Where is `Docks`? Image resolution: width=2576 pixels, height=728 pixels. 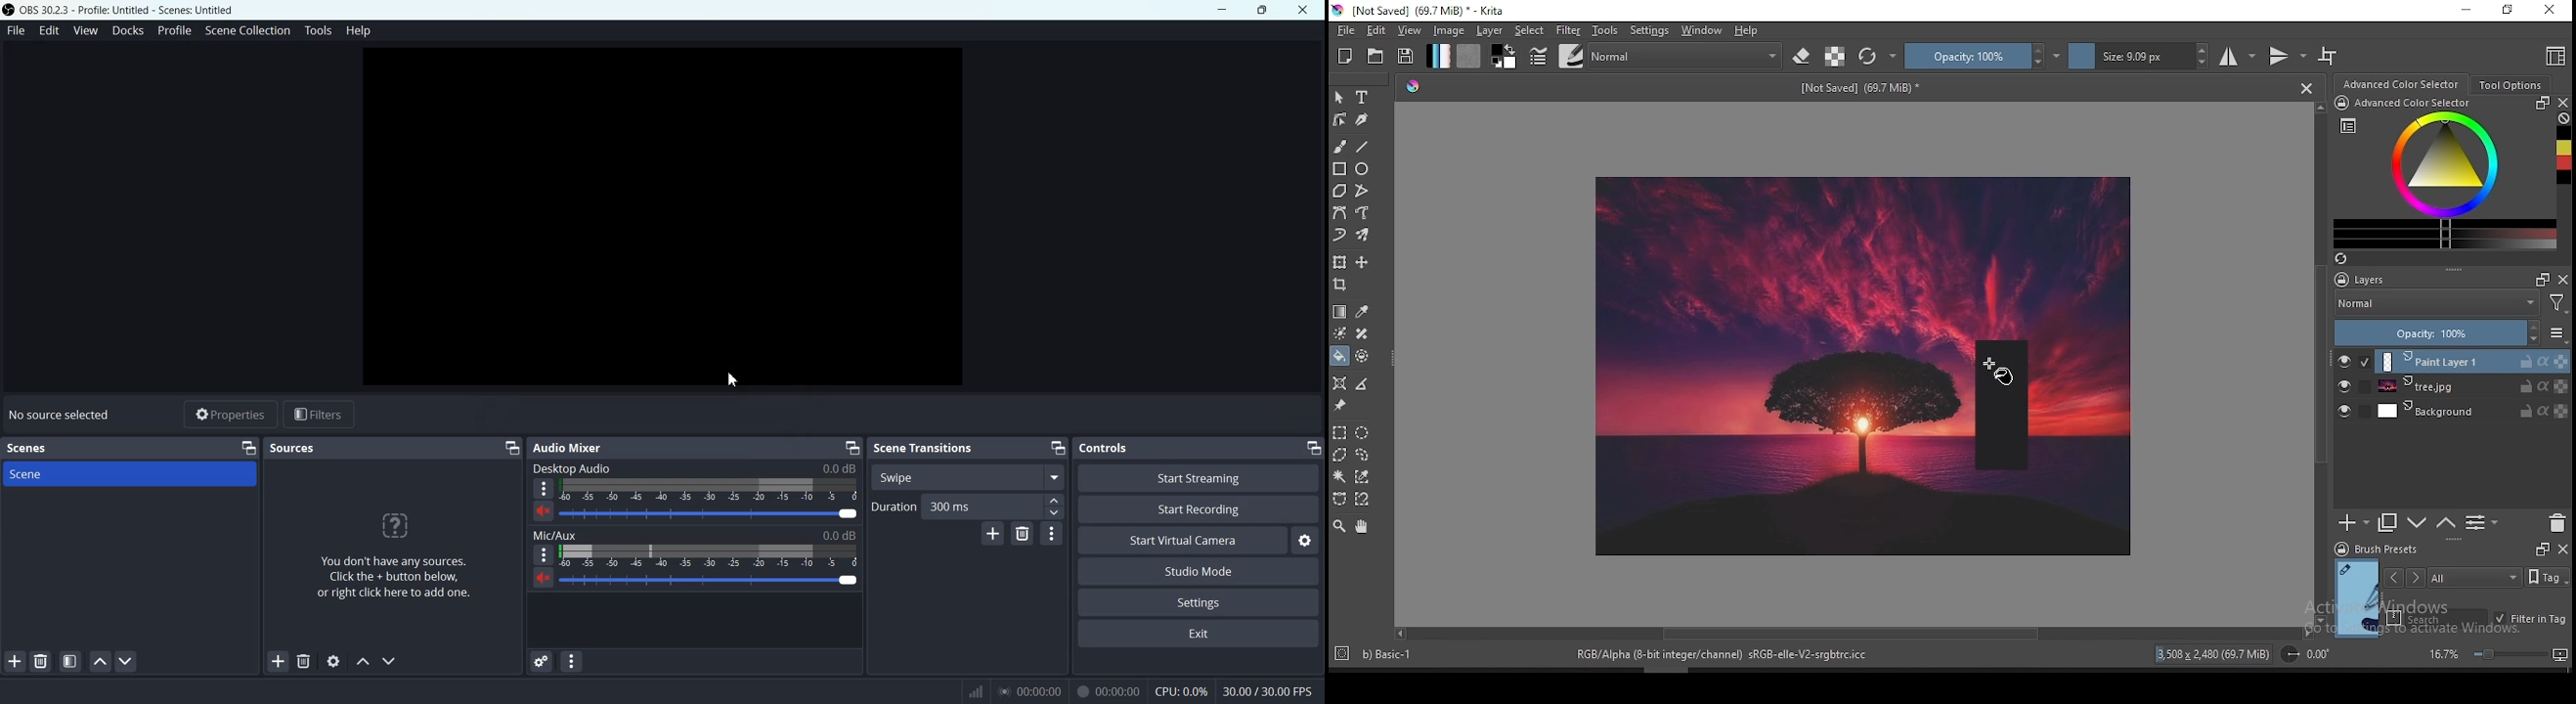 Docks is located at coordinates (128, 31).